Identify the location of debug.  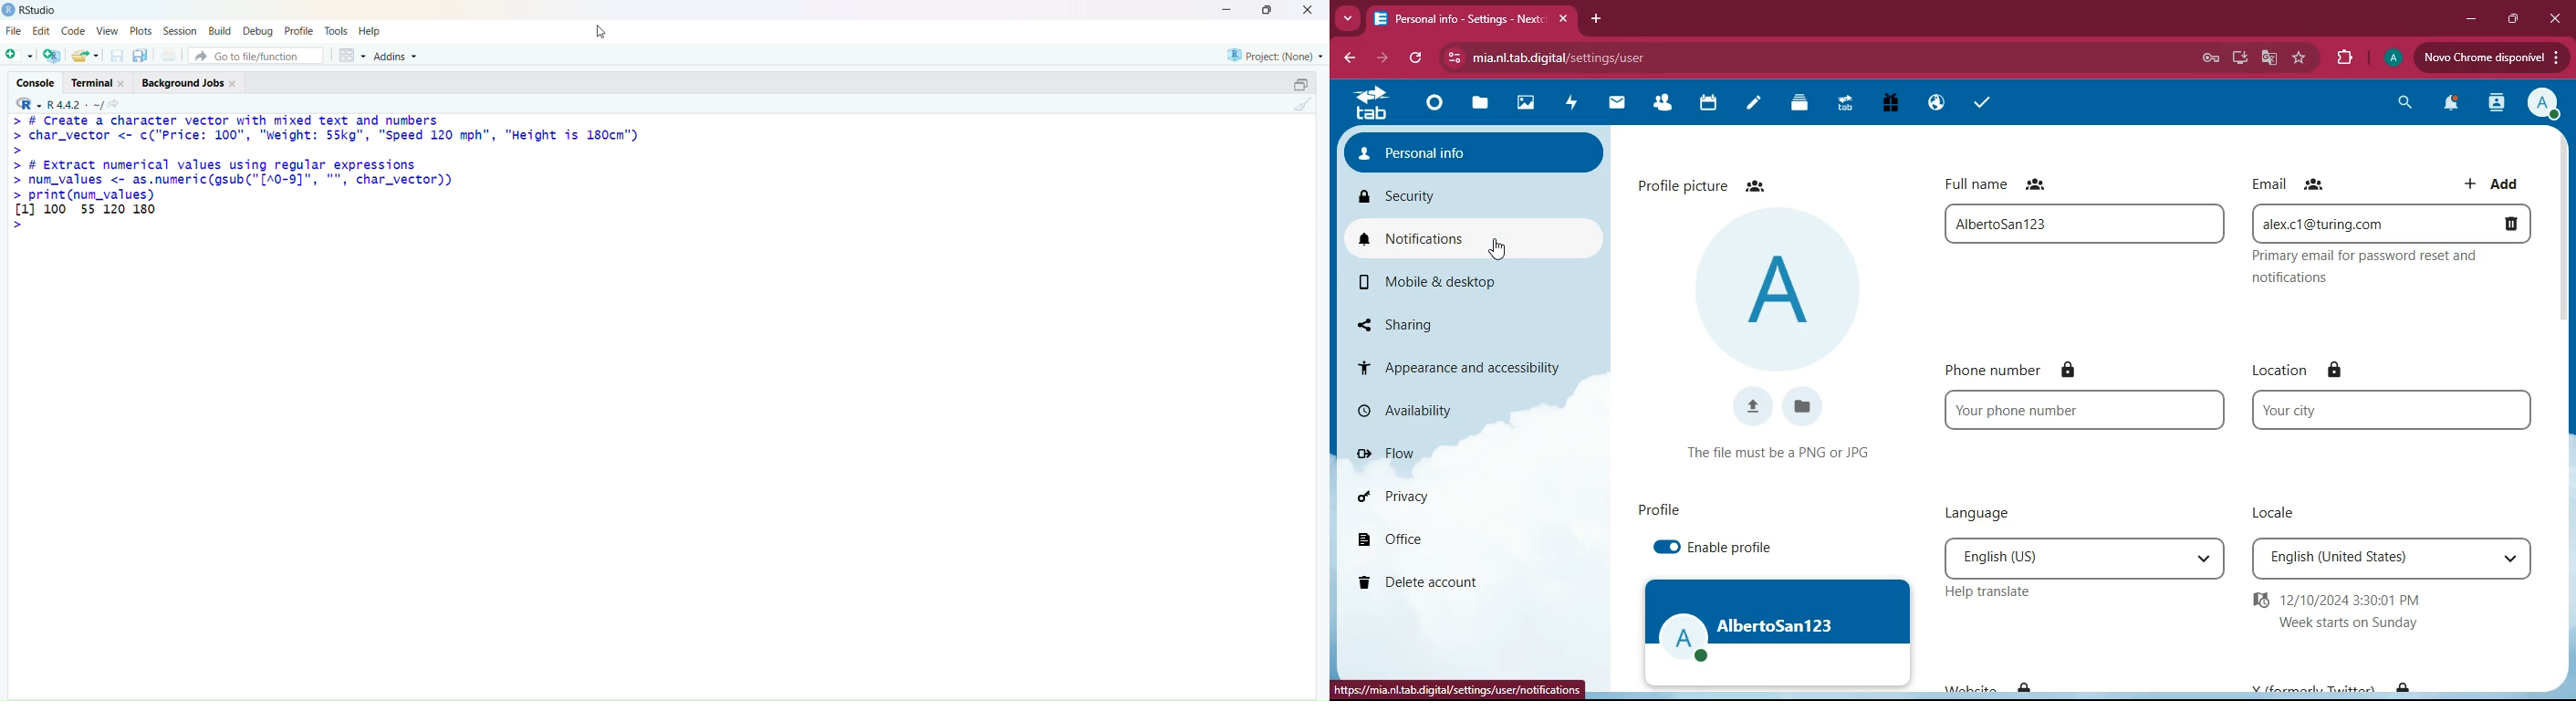
(258, 32).